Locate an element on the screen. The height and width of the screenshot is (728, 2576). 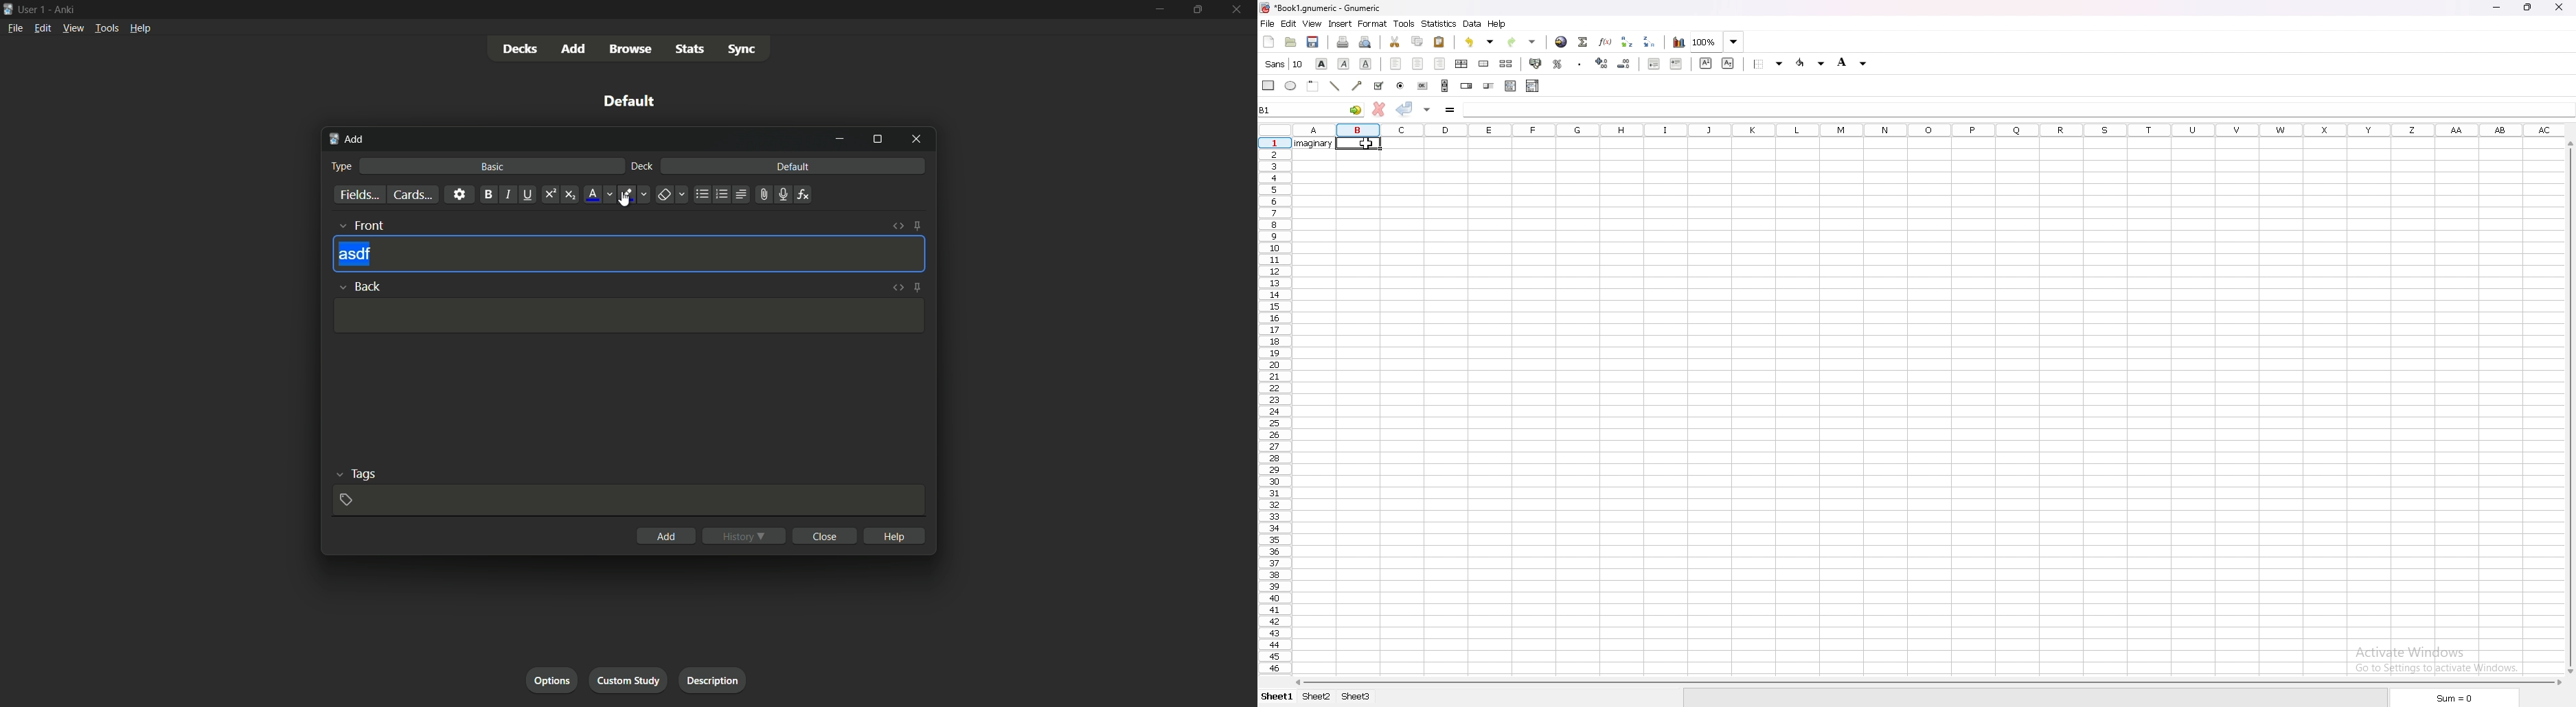
tags is located at coordinates (354, 474).